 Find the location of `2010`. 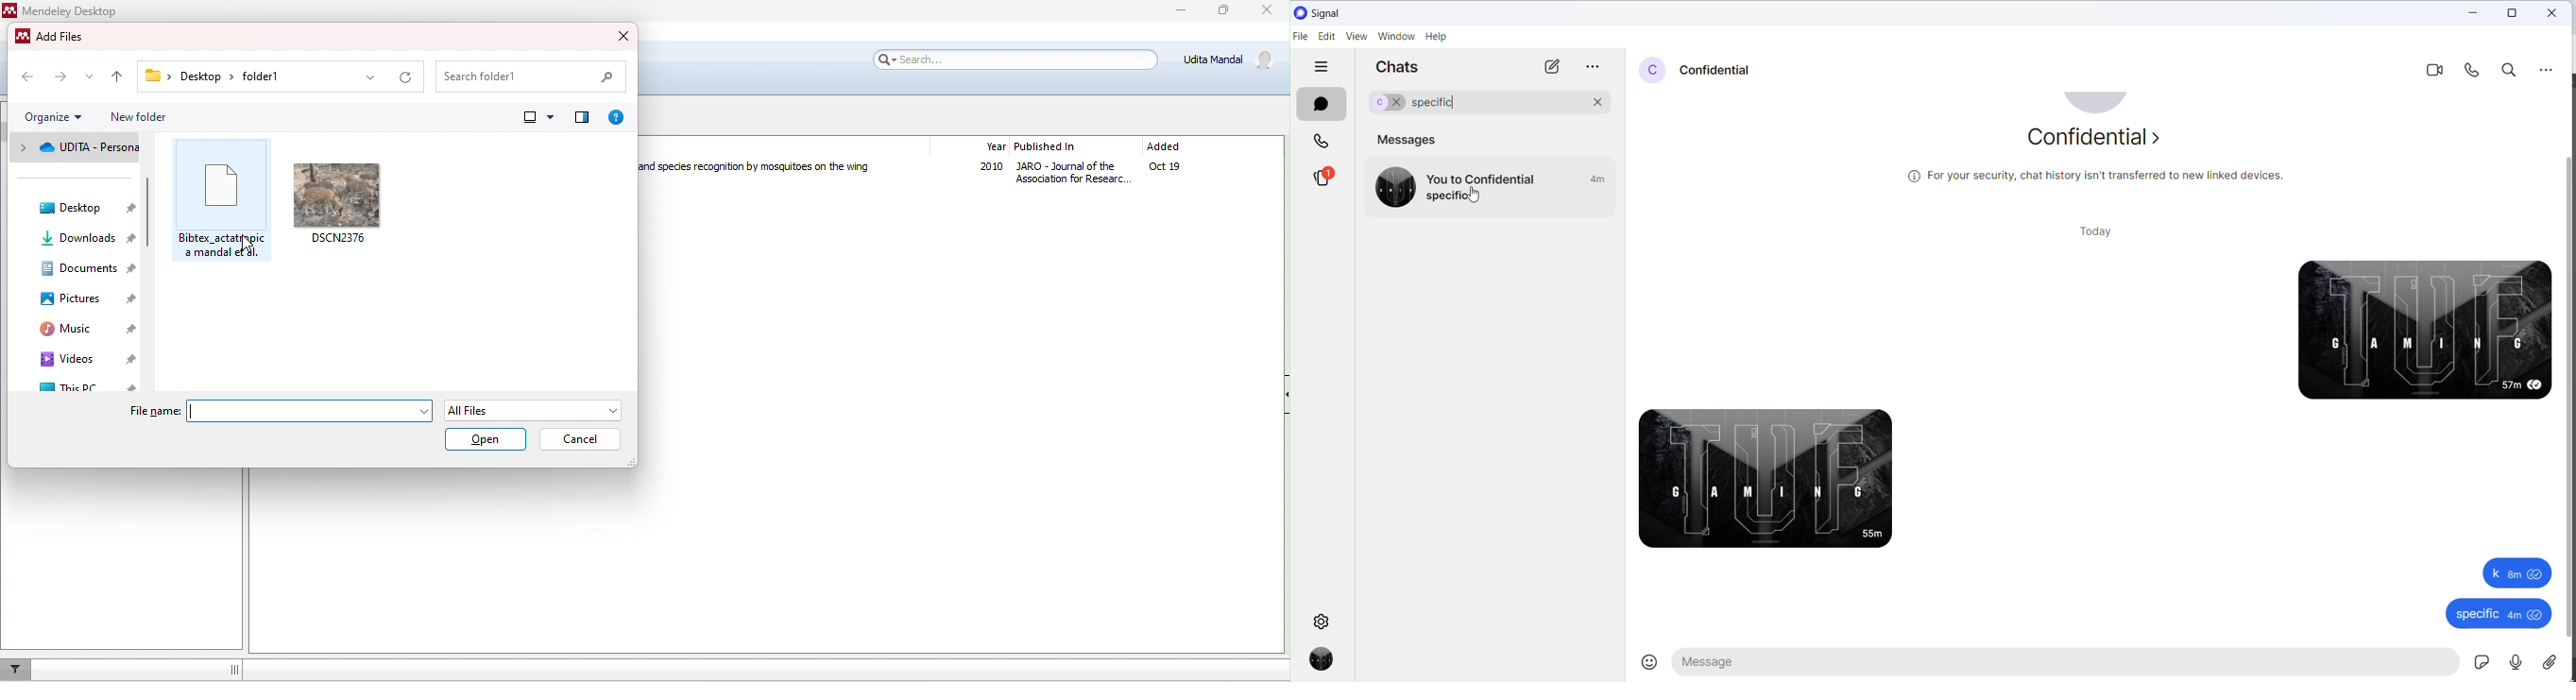

2010 is located at coordinates (990, 167).